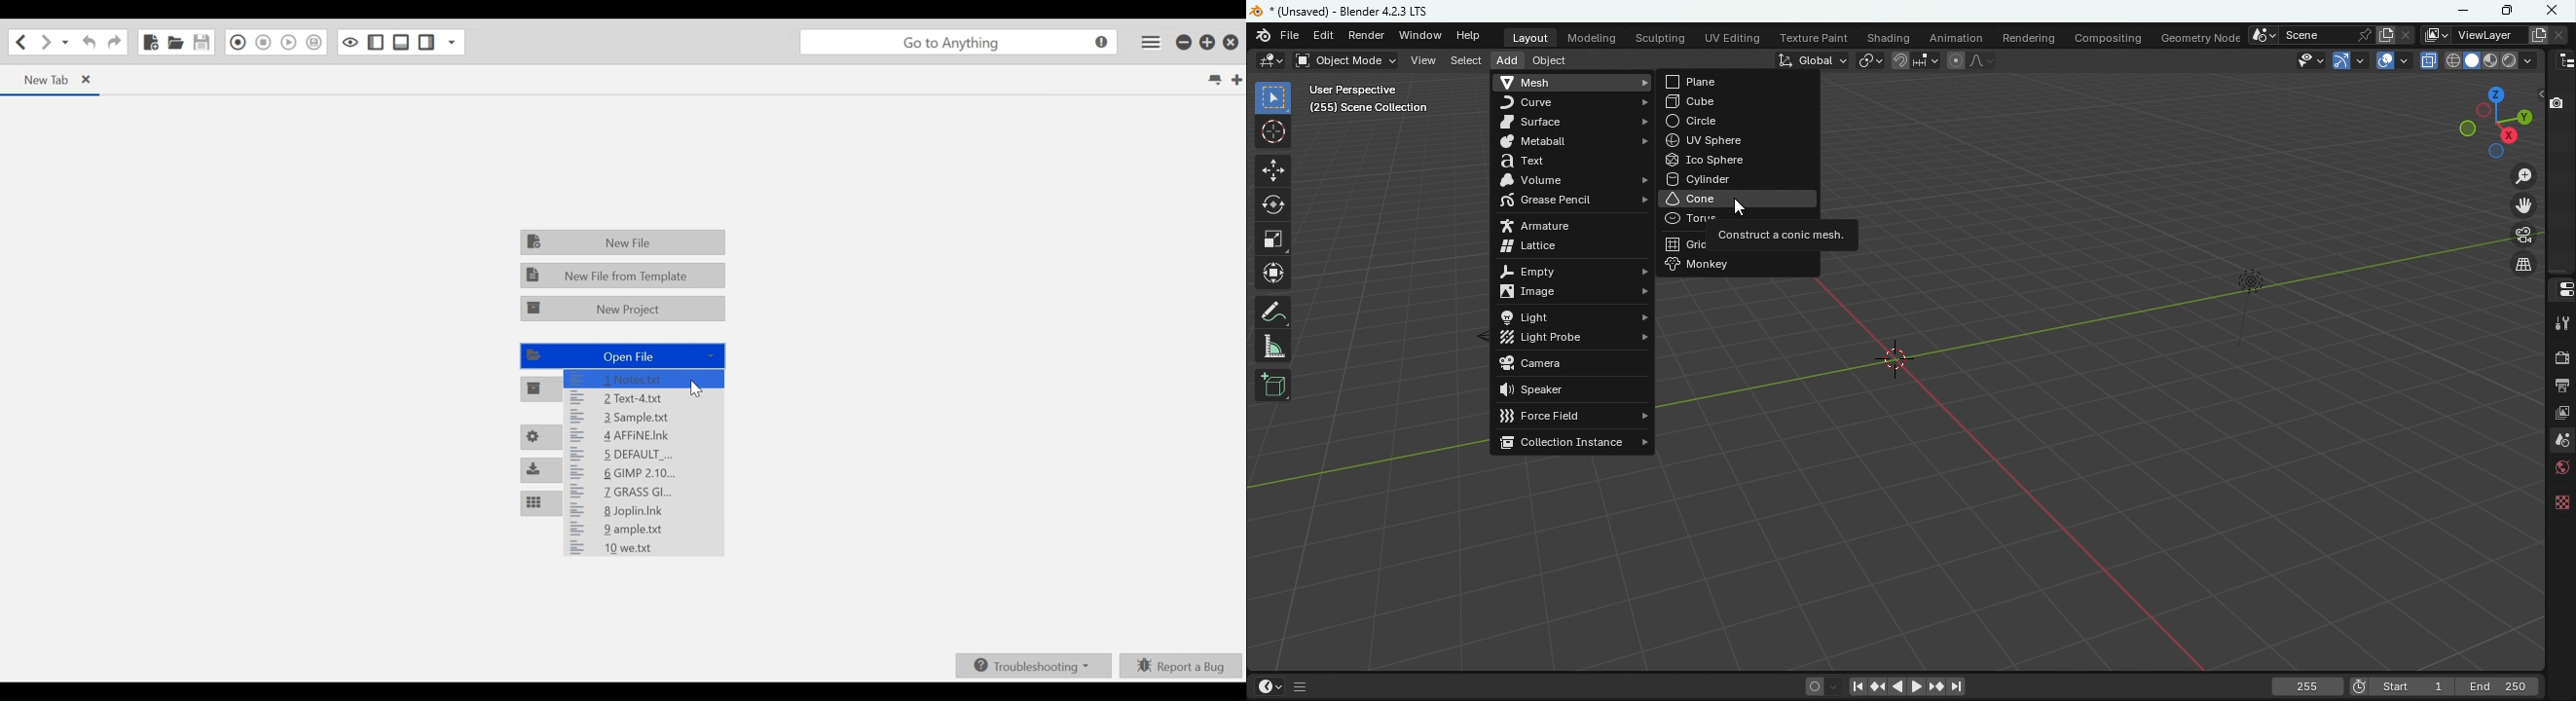 This screenshot has height=728, width=2576. Describe the element at coordinates (2525, 175) in the screenshot. I see `Zoom in/out in the view` at that location.